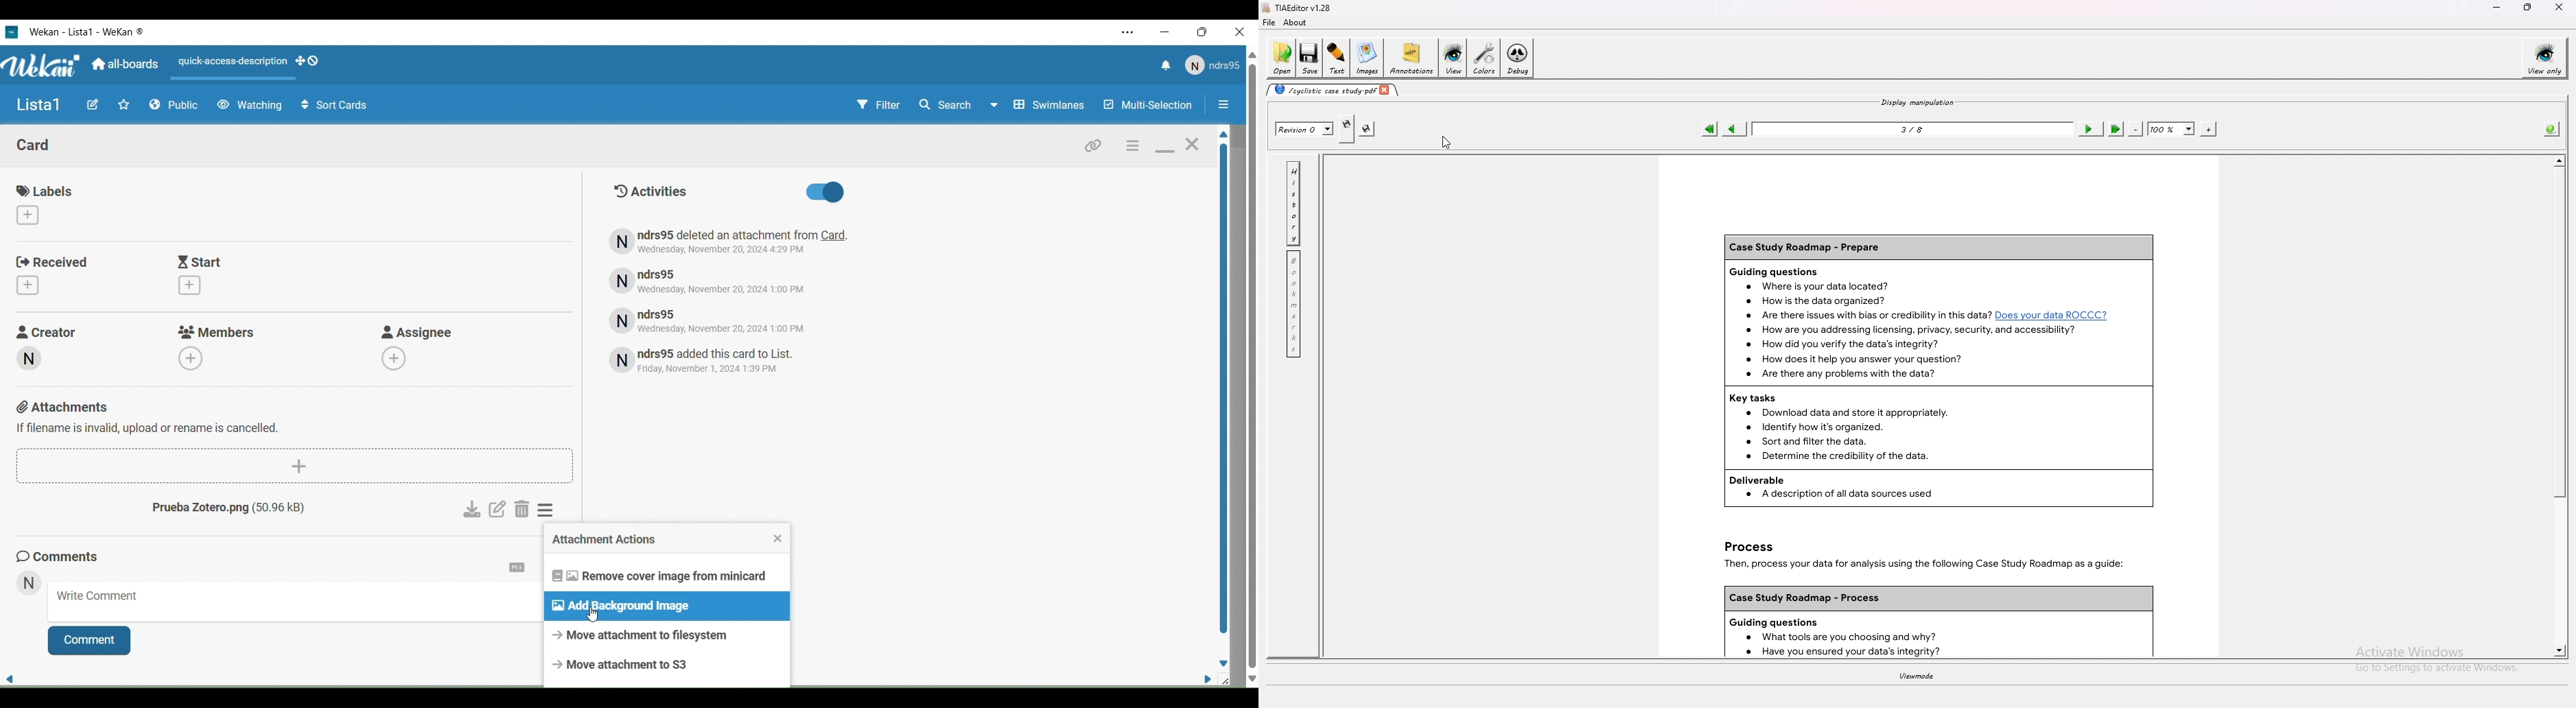 Image resolution: width=2576 pixels, height=728 pixels. Describe the element at coordinates (47, 191) in the screenshot. I see `Labels` at that location.